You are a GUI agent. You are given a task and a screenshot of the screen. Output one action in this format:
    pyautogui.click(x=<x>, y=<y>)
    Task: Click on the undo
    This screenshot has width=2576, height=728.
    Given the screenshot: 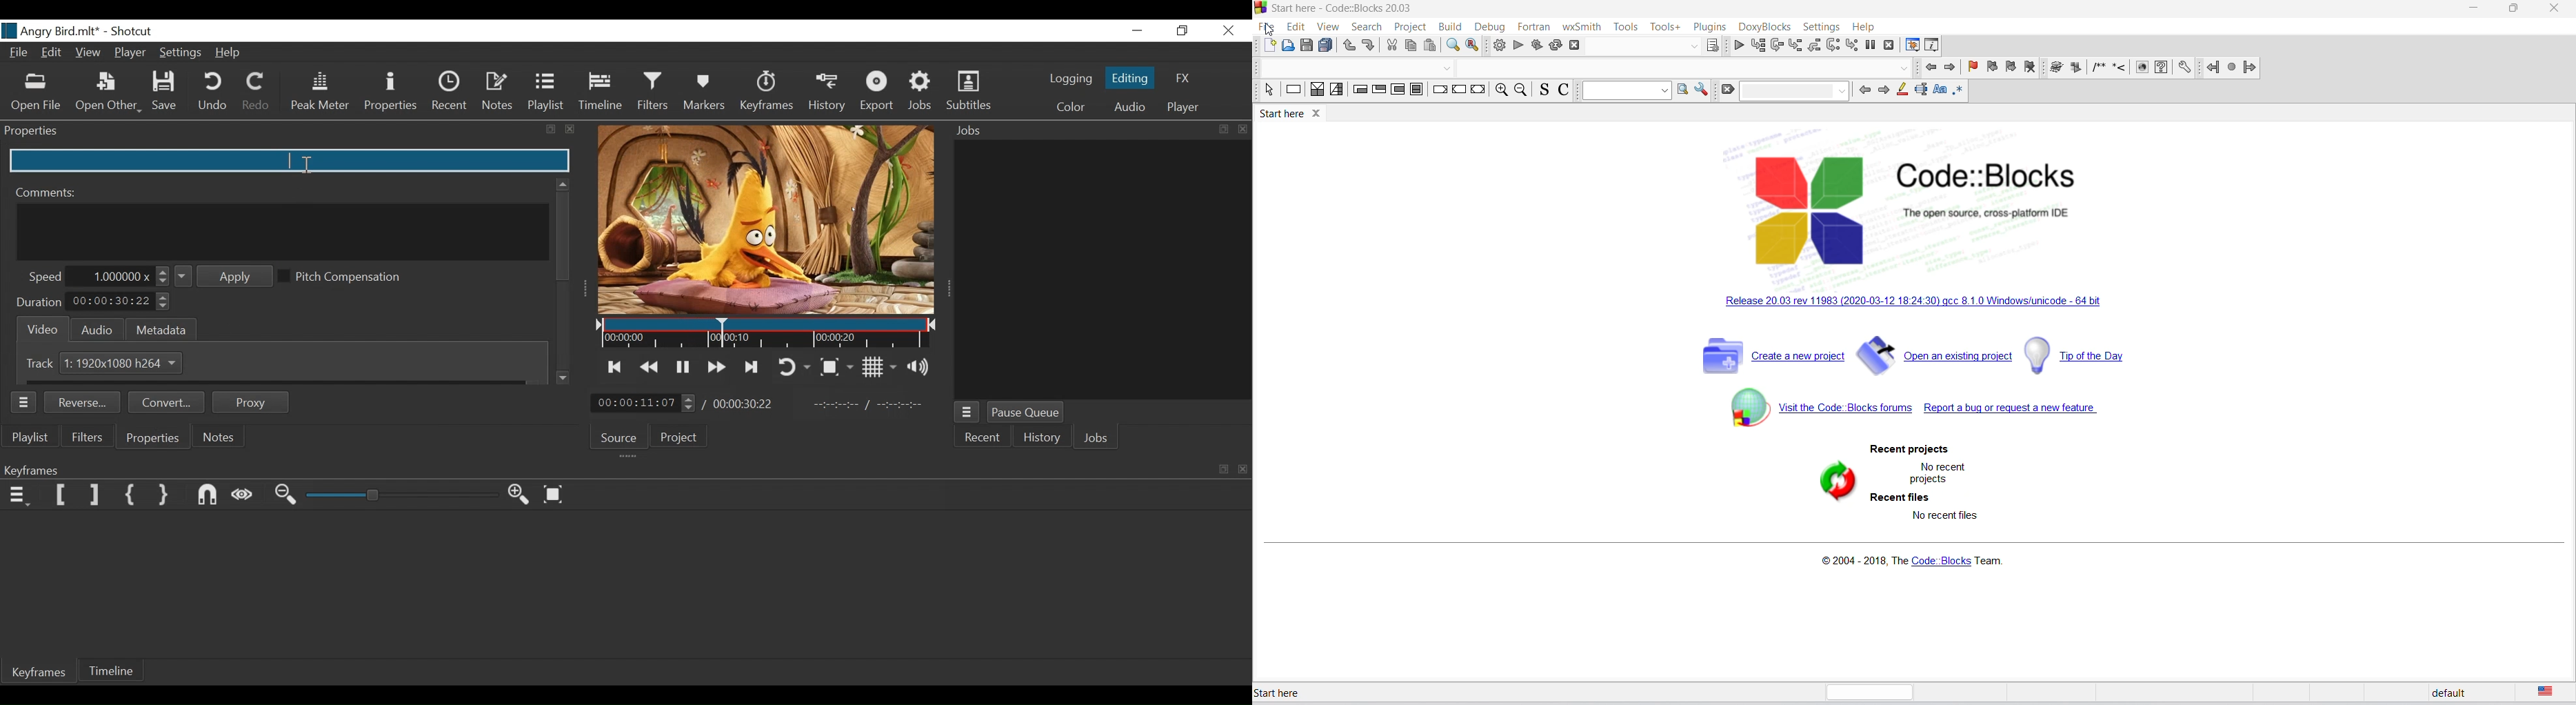 What is the action you would take?
    pyautogui.click(x=1348, y=45)
    